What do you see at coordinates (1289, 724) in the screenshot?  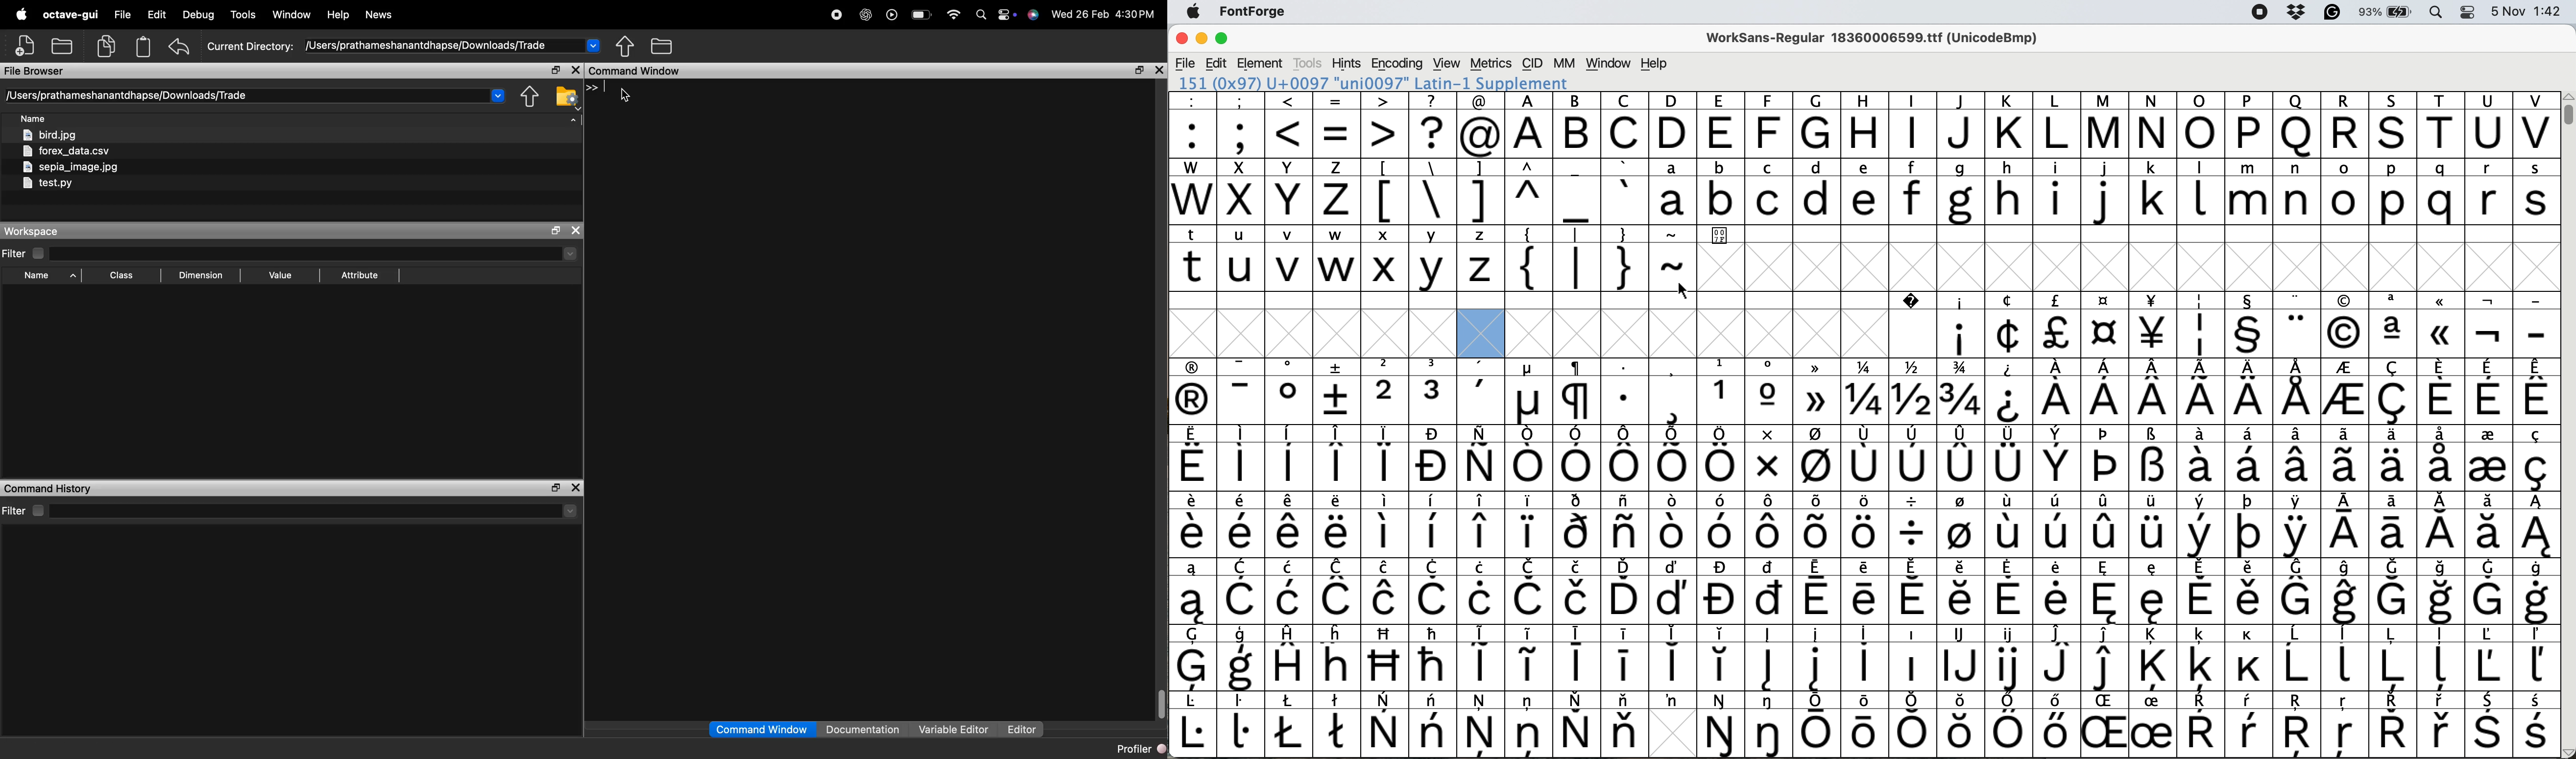 I see `symbol` at bounding box center [1289, 724].